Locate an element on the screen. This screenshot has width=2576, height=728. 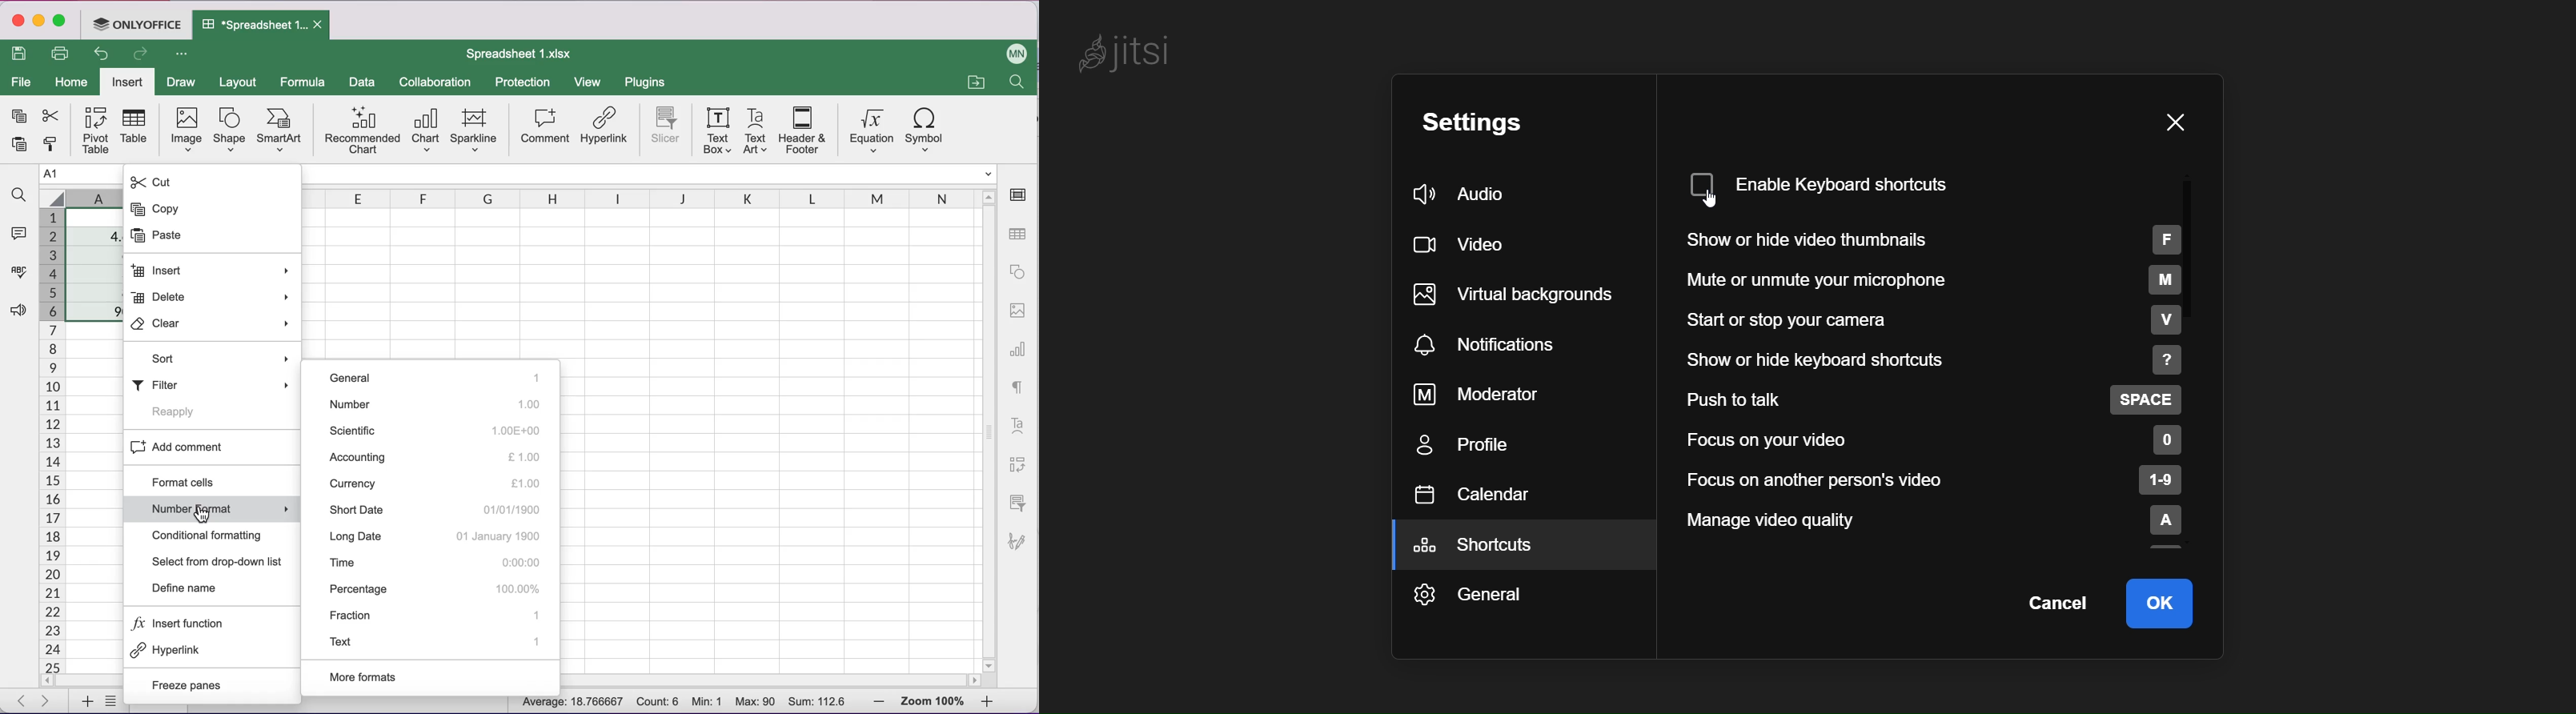
Formula bar is located at coordinates (651, 175).